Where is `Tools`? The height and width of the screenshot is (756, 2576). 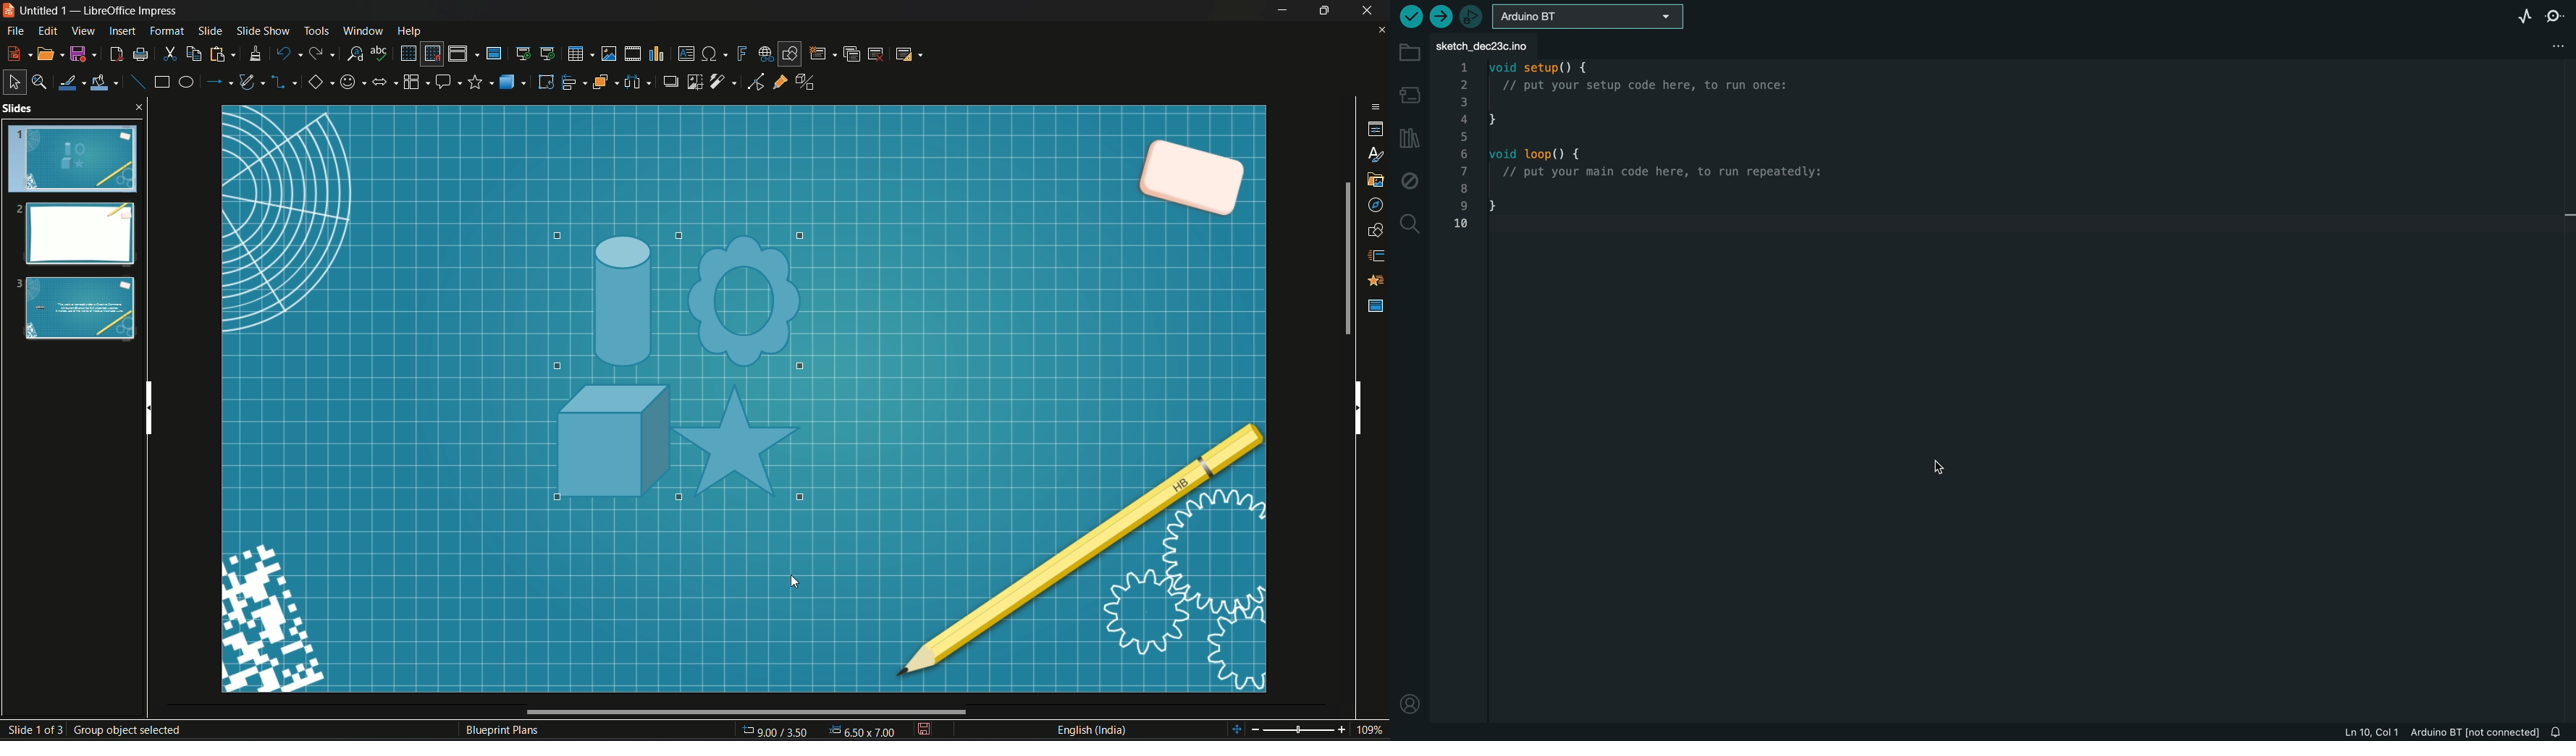 Tools is located at coordinates (316, 29).